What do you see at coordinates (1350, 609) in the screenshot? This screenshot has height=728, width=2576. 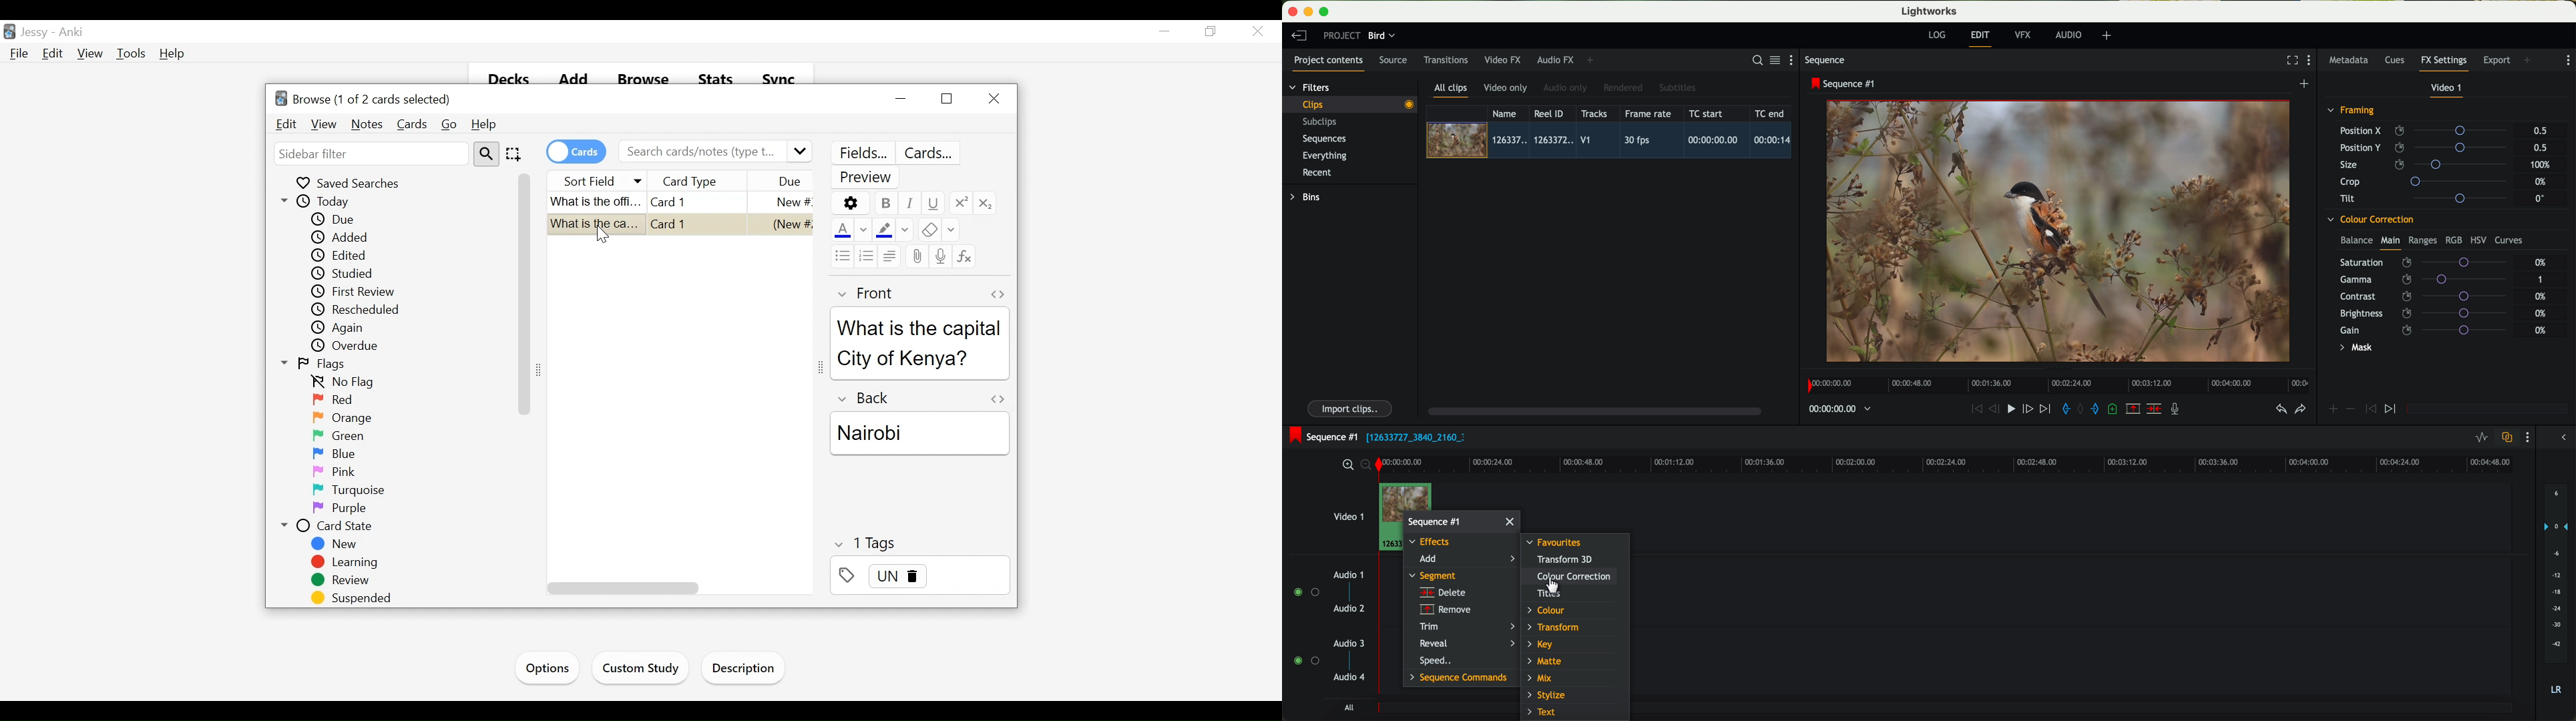 I see `audio 2` at bounding box center [1350, 609].